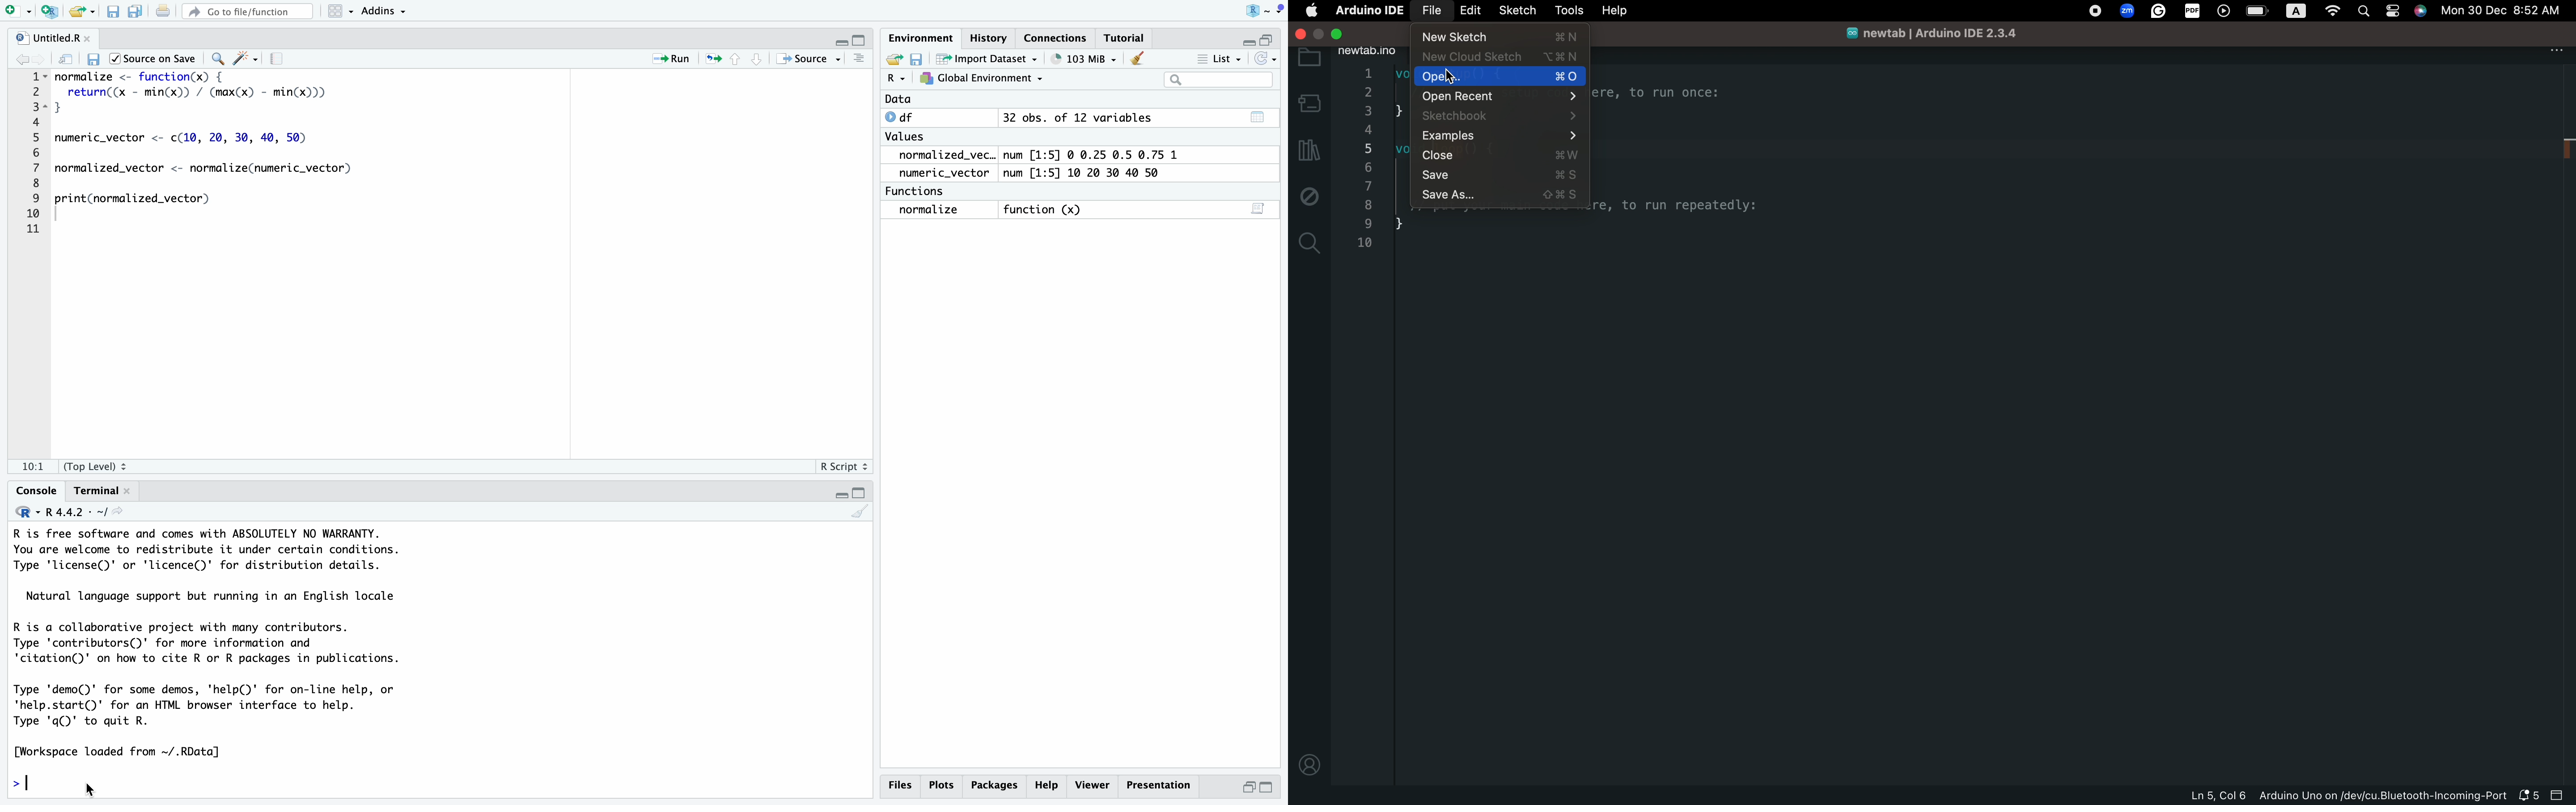 The width and height of the screenshot is (2576, 812). What do you see at coordinates (1258, 210) in the screenshot?
I see `Data/Table` at bounding box center [1258, 210].